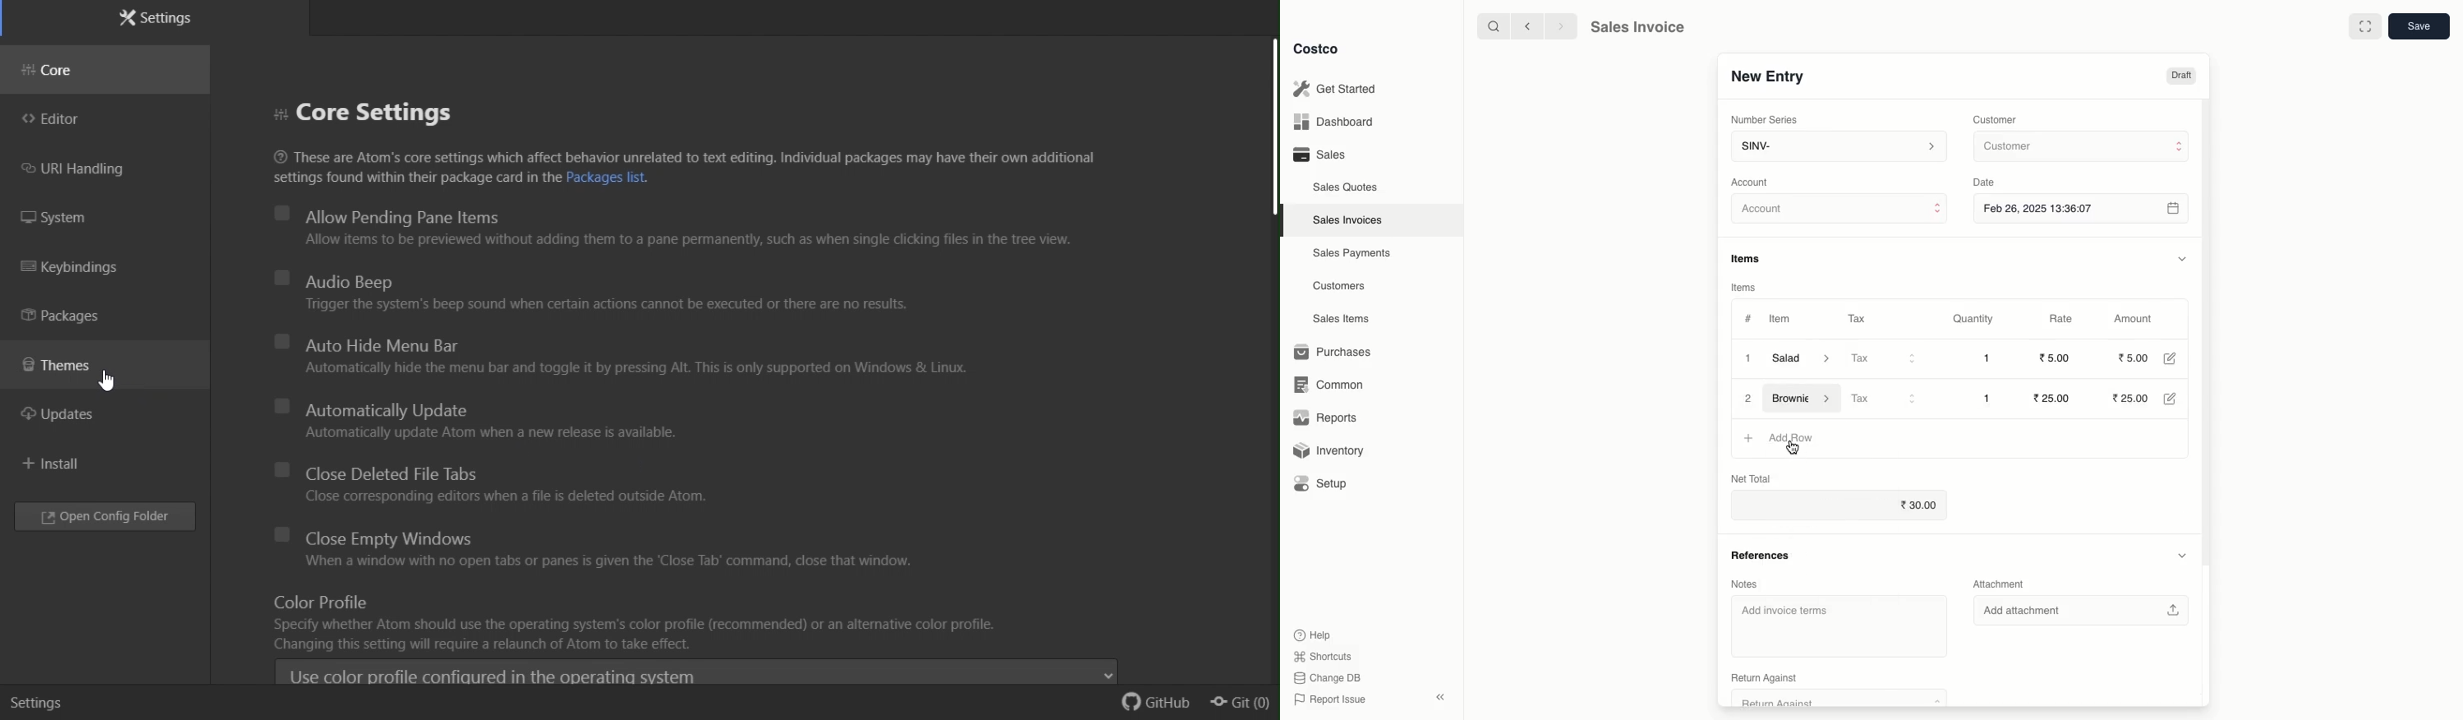 This screenshot has width=2464, height=728. What do you see at coordinates (1748, 317) in the screenshot?
I see `#` at bounding box center [1748, 317].